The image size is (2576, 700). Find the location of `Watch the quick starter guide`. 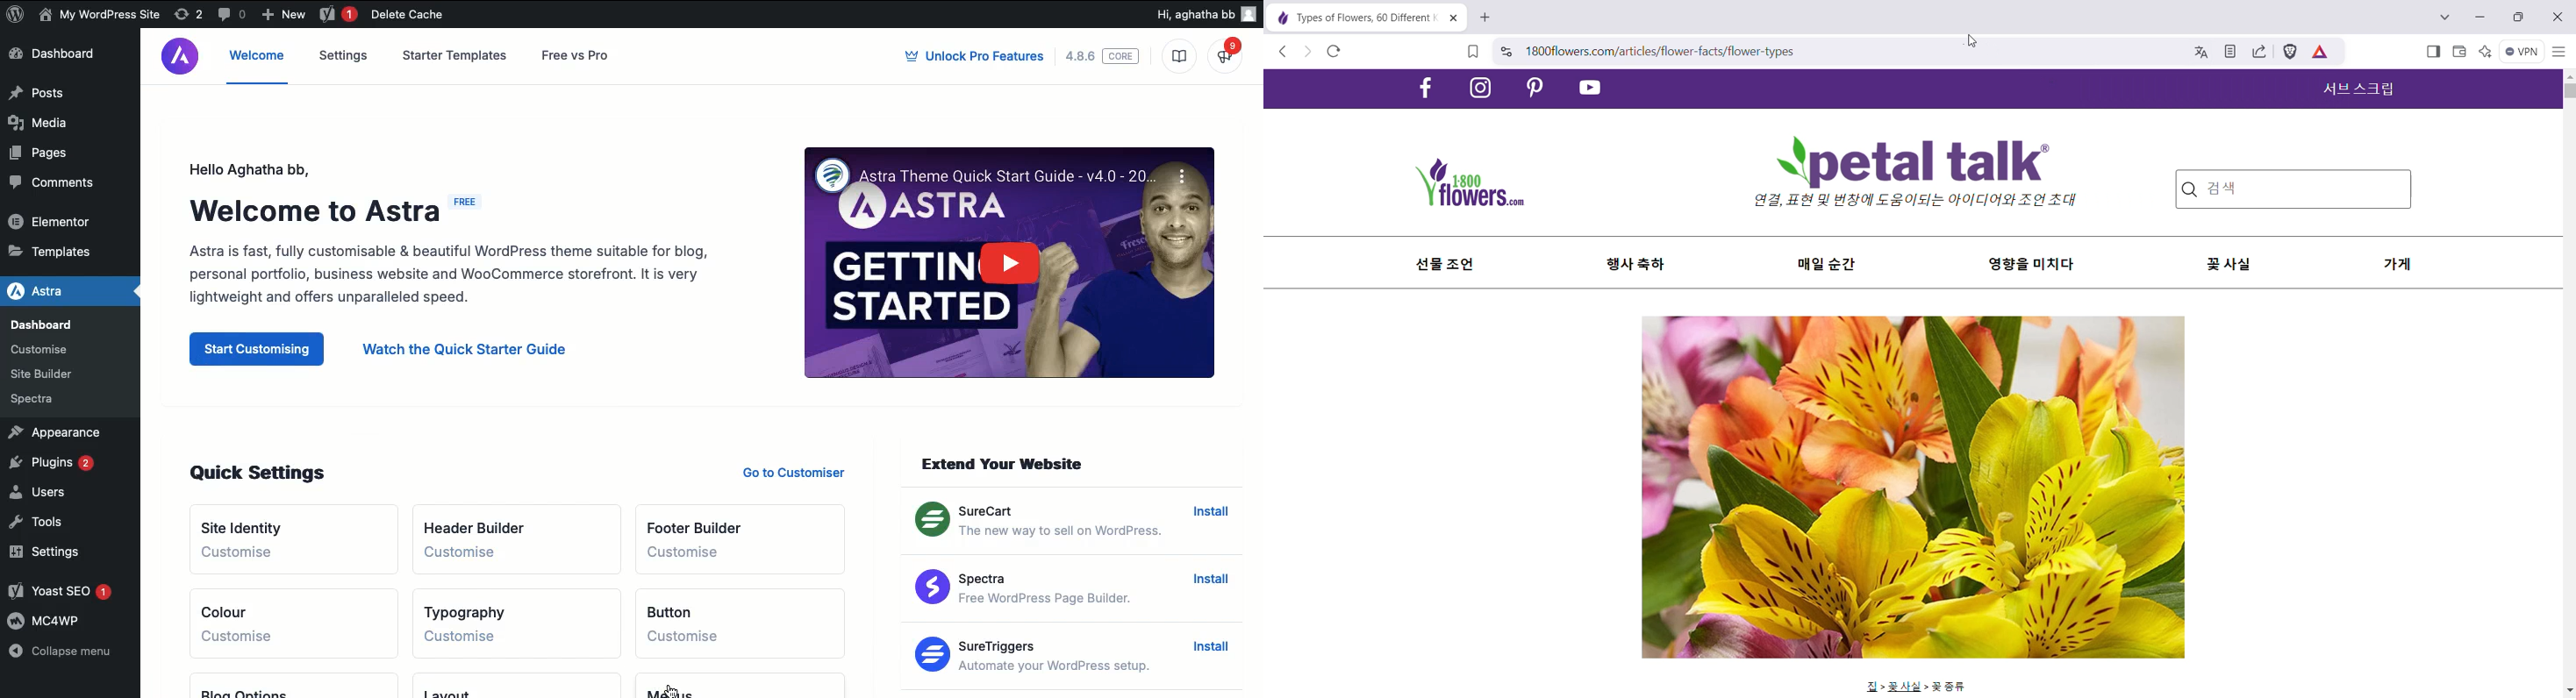

Watch the quick starter guide is located at coordinates (465, 351).